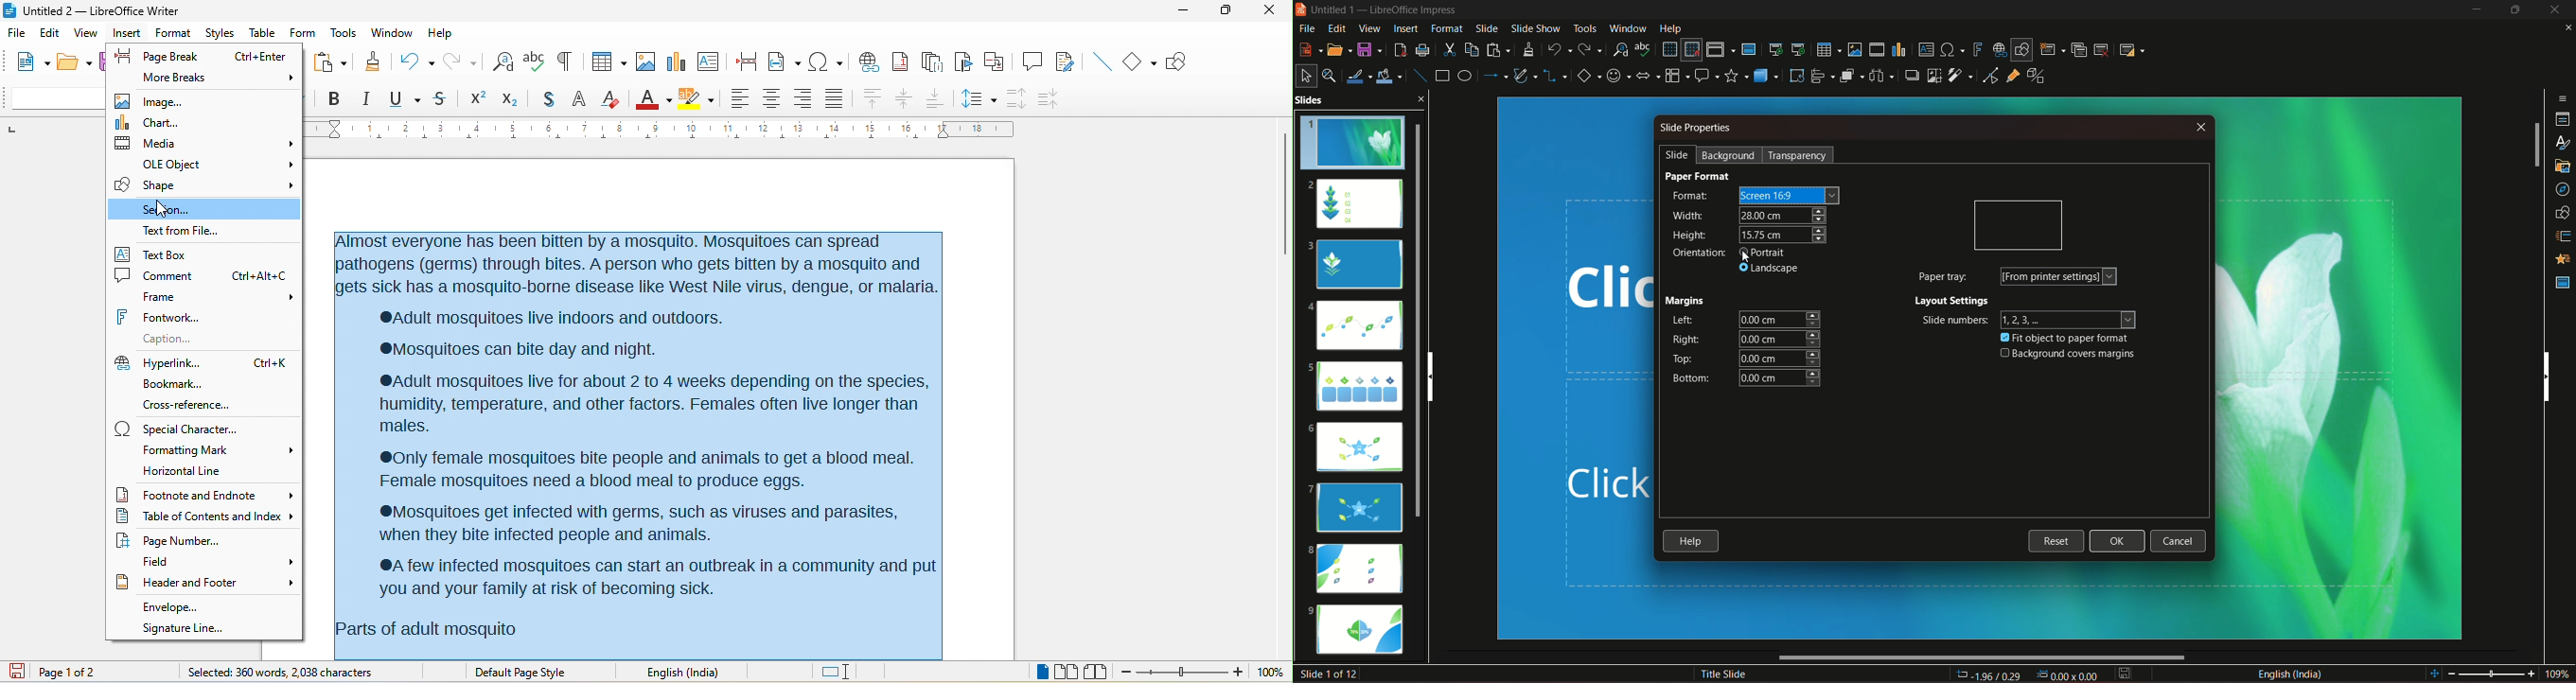  Describe the element at coordinates (1926, 49) in the screenshot. I see `insert text box` at that location.